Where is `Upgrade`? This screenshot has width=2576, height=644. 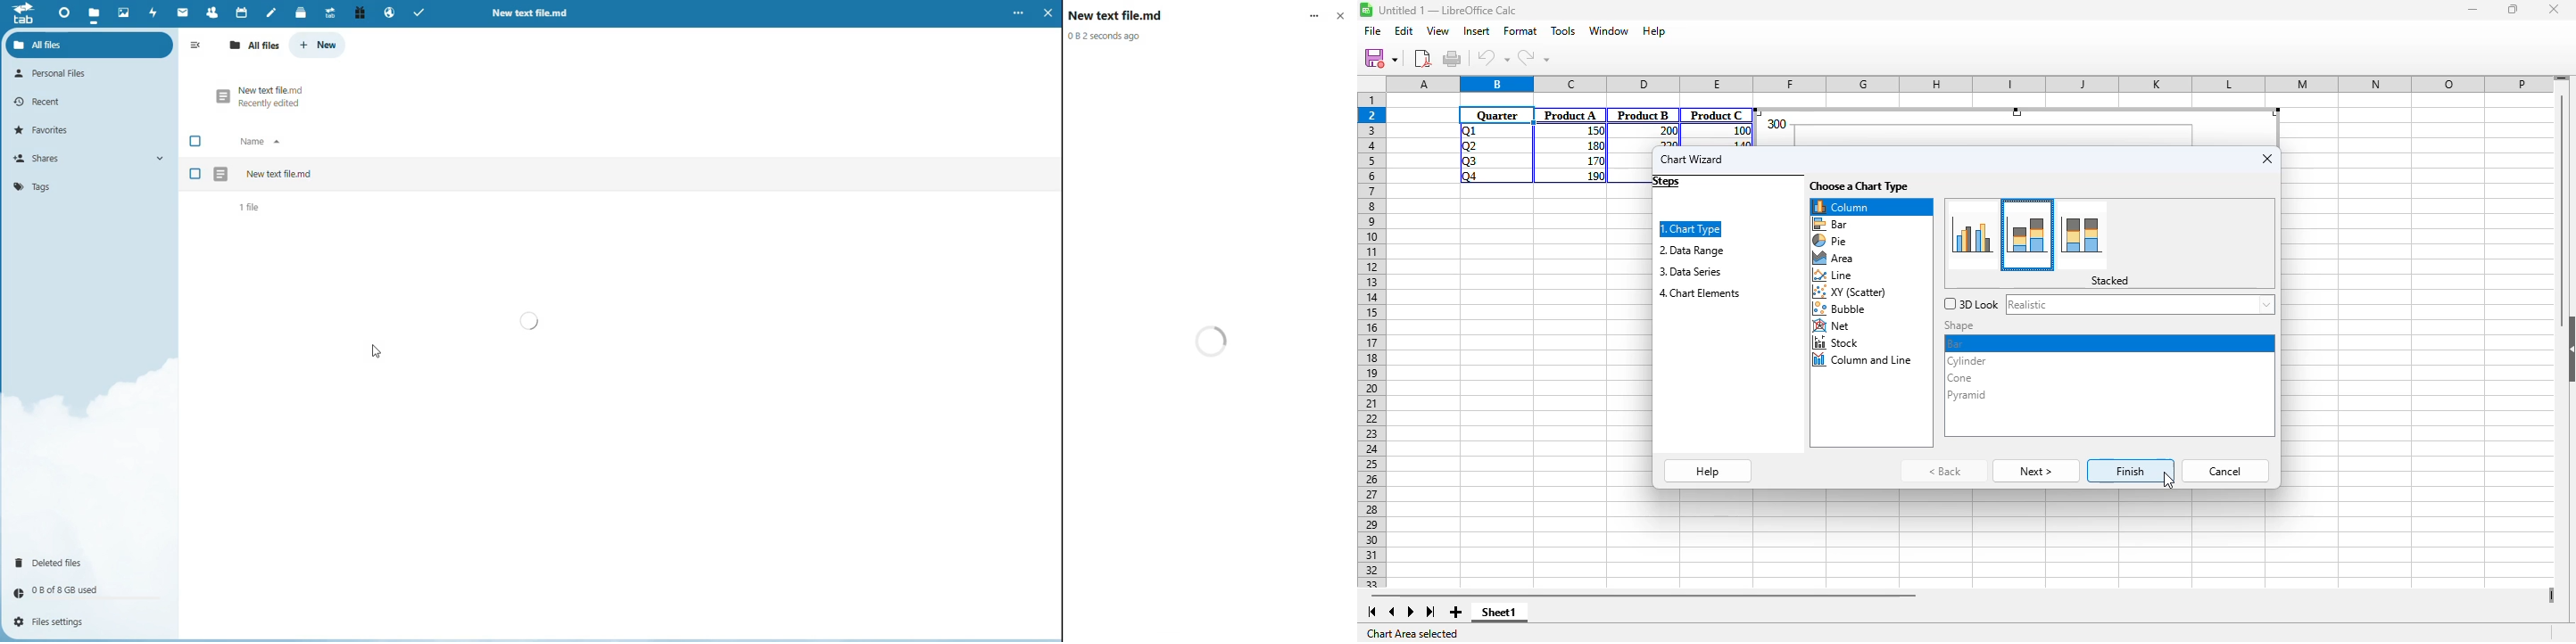 Upgrade is located at coordinates (329, 13).